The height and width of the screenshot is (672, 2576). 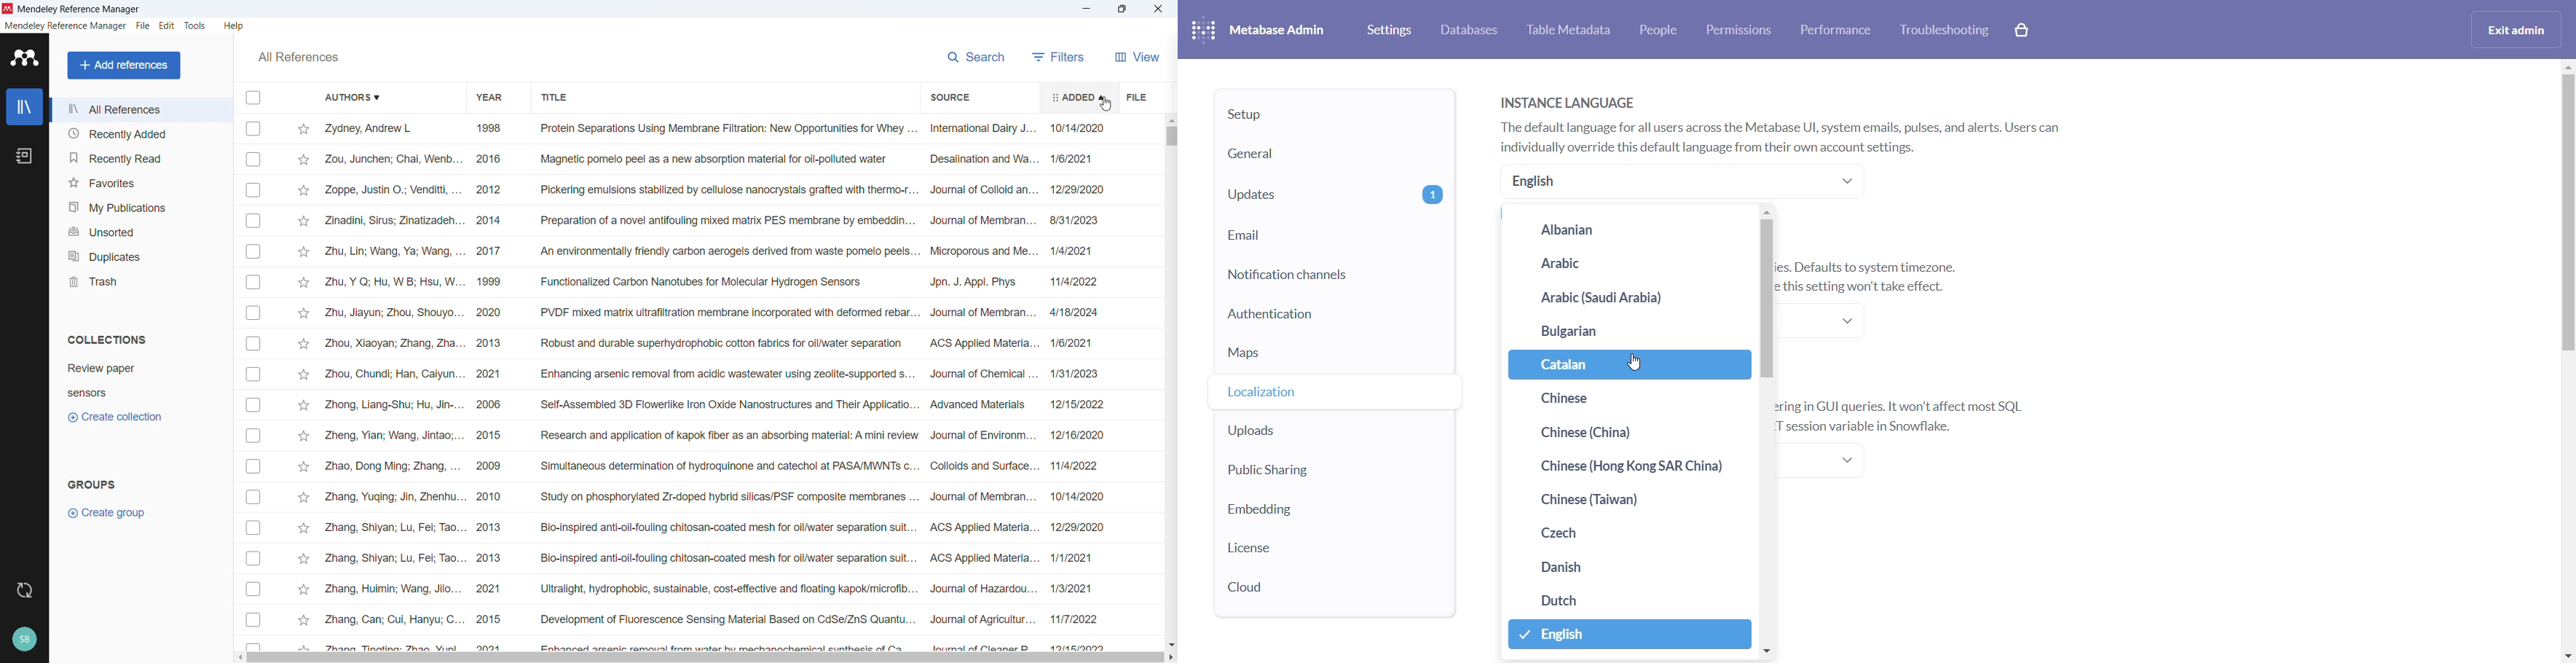 I want to click on logo, so click(x=25, y=58).